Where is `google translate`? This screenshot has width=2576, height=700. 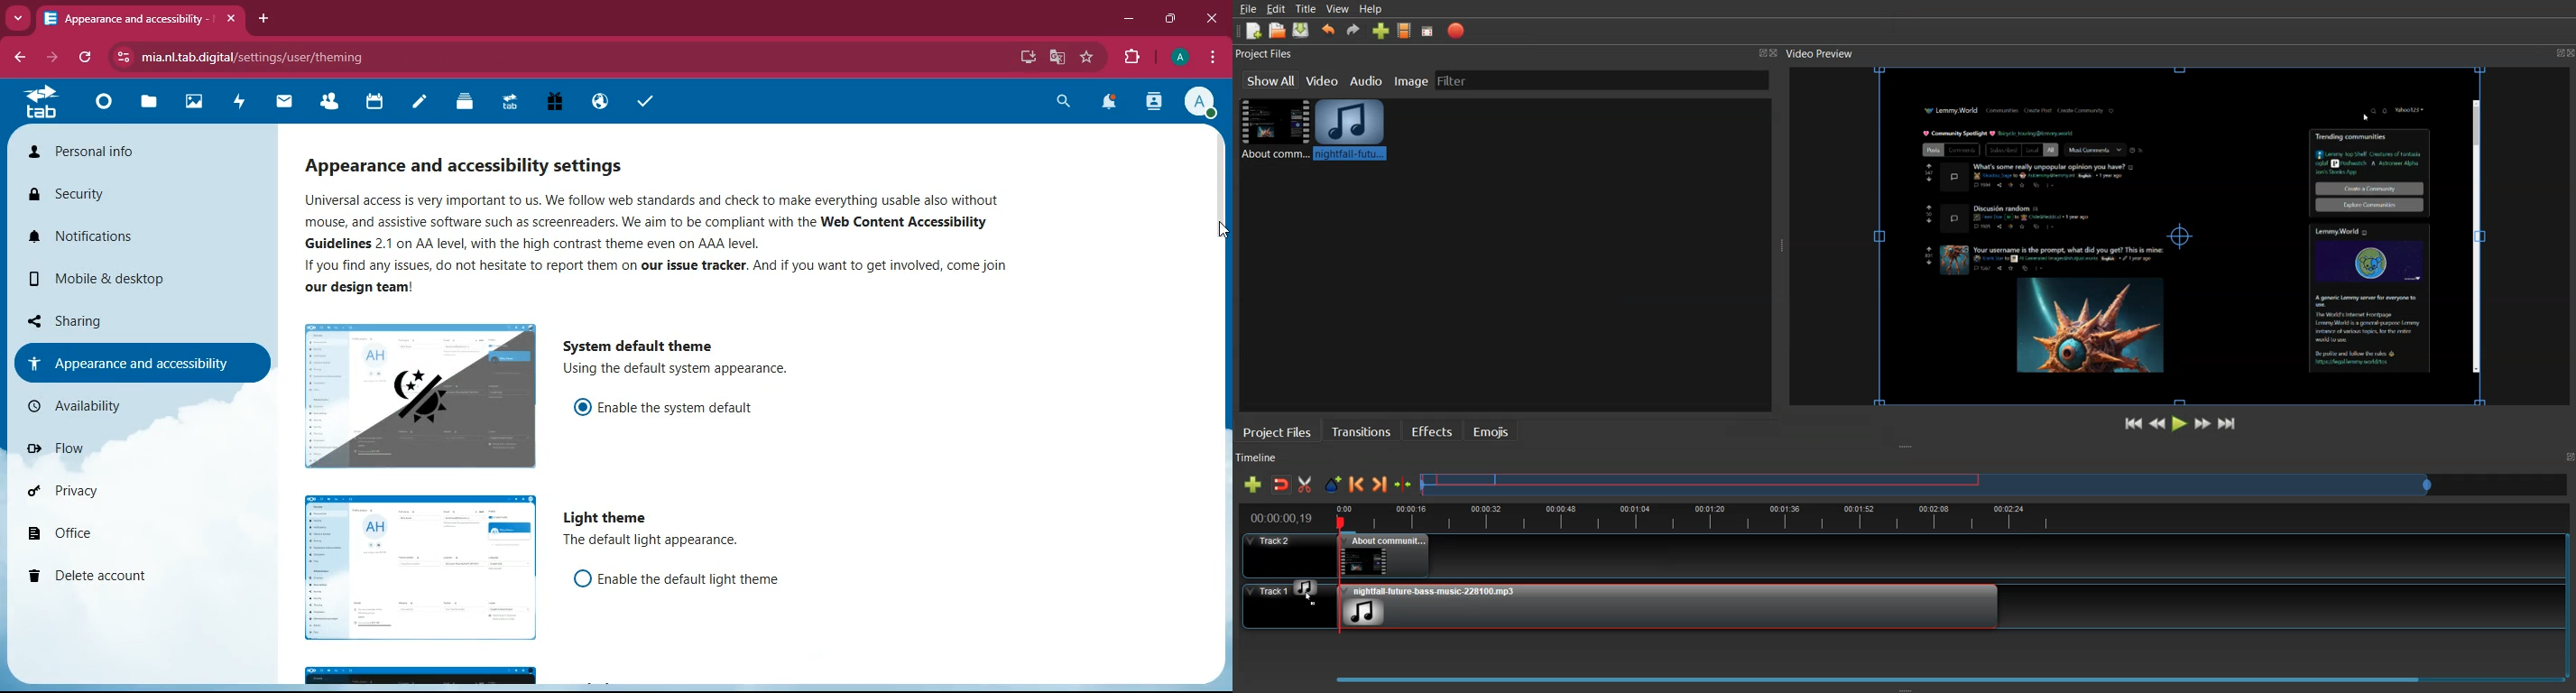 google translate is located at coordinates (1056, 58).